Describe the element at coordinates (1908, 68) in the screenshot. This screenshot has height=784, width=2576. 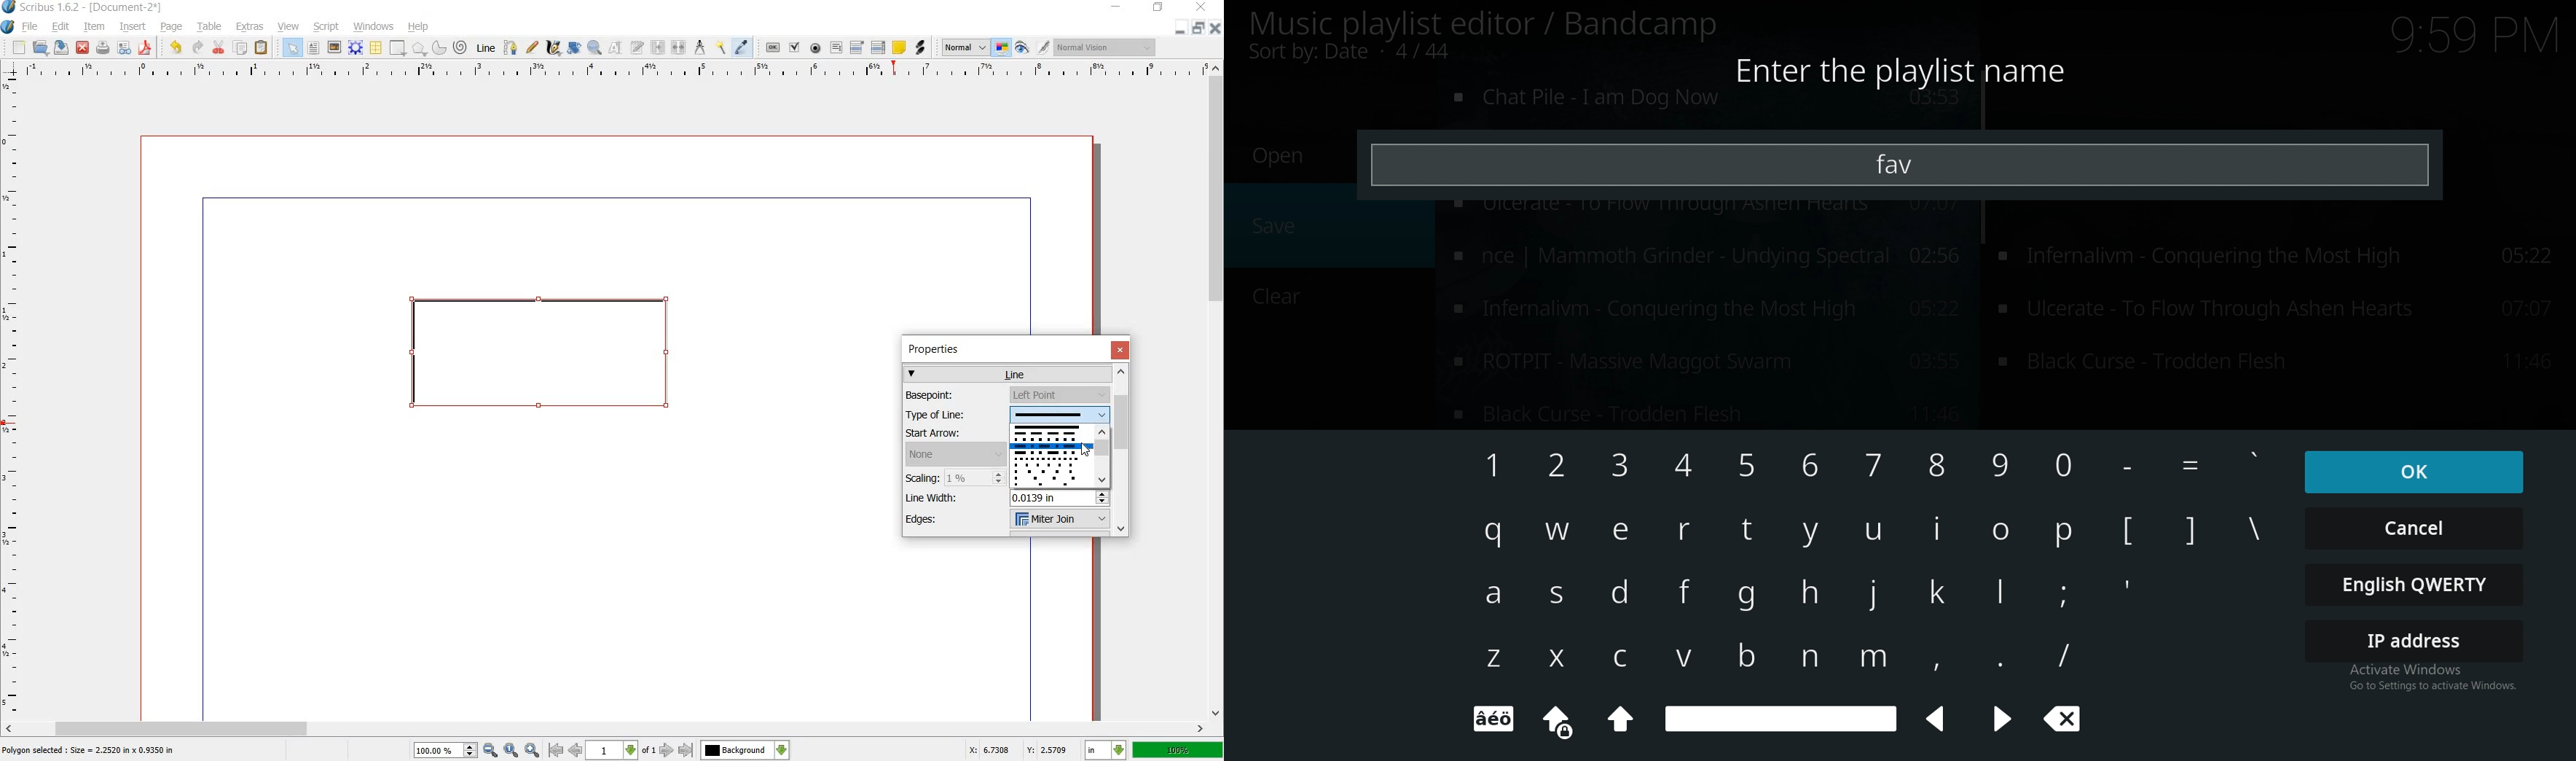
I see `enter playlist name` at that location.